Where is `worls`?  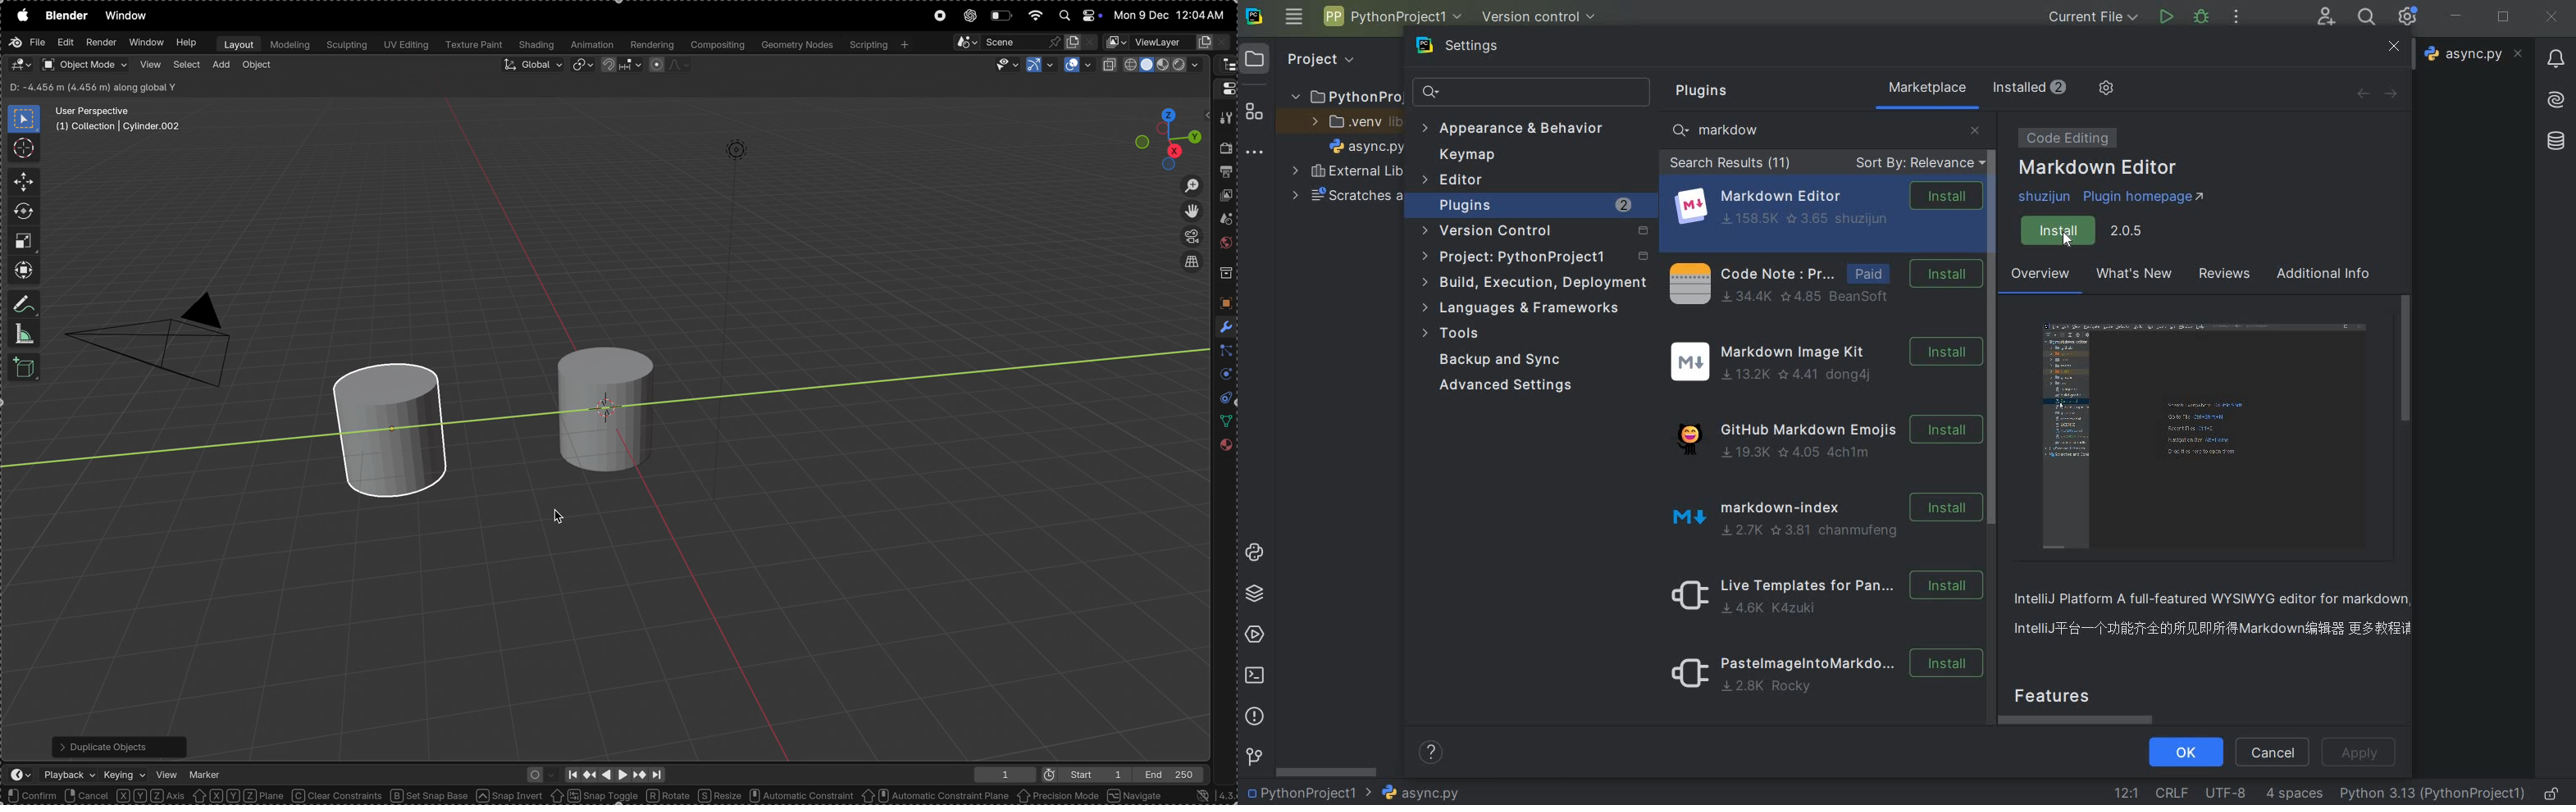 worls is located at coordinates (1225, 245).